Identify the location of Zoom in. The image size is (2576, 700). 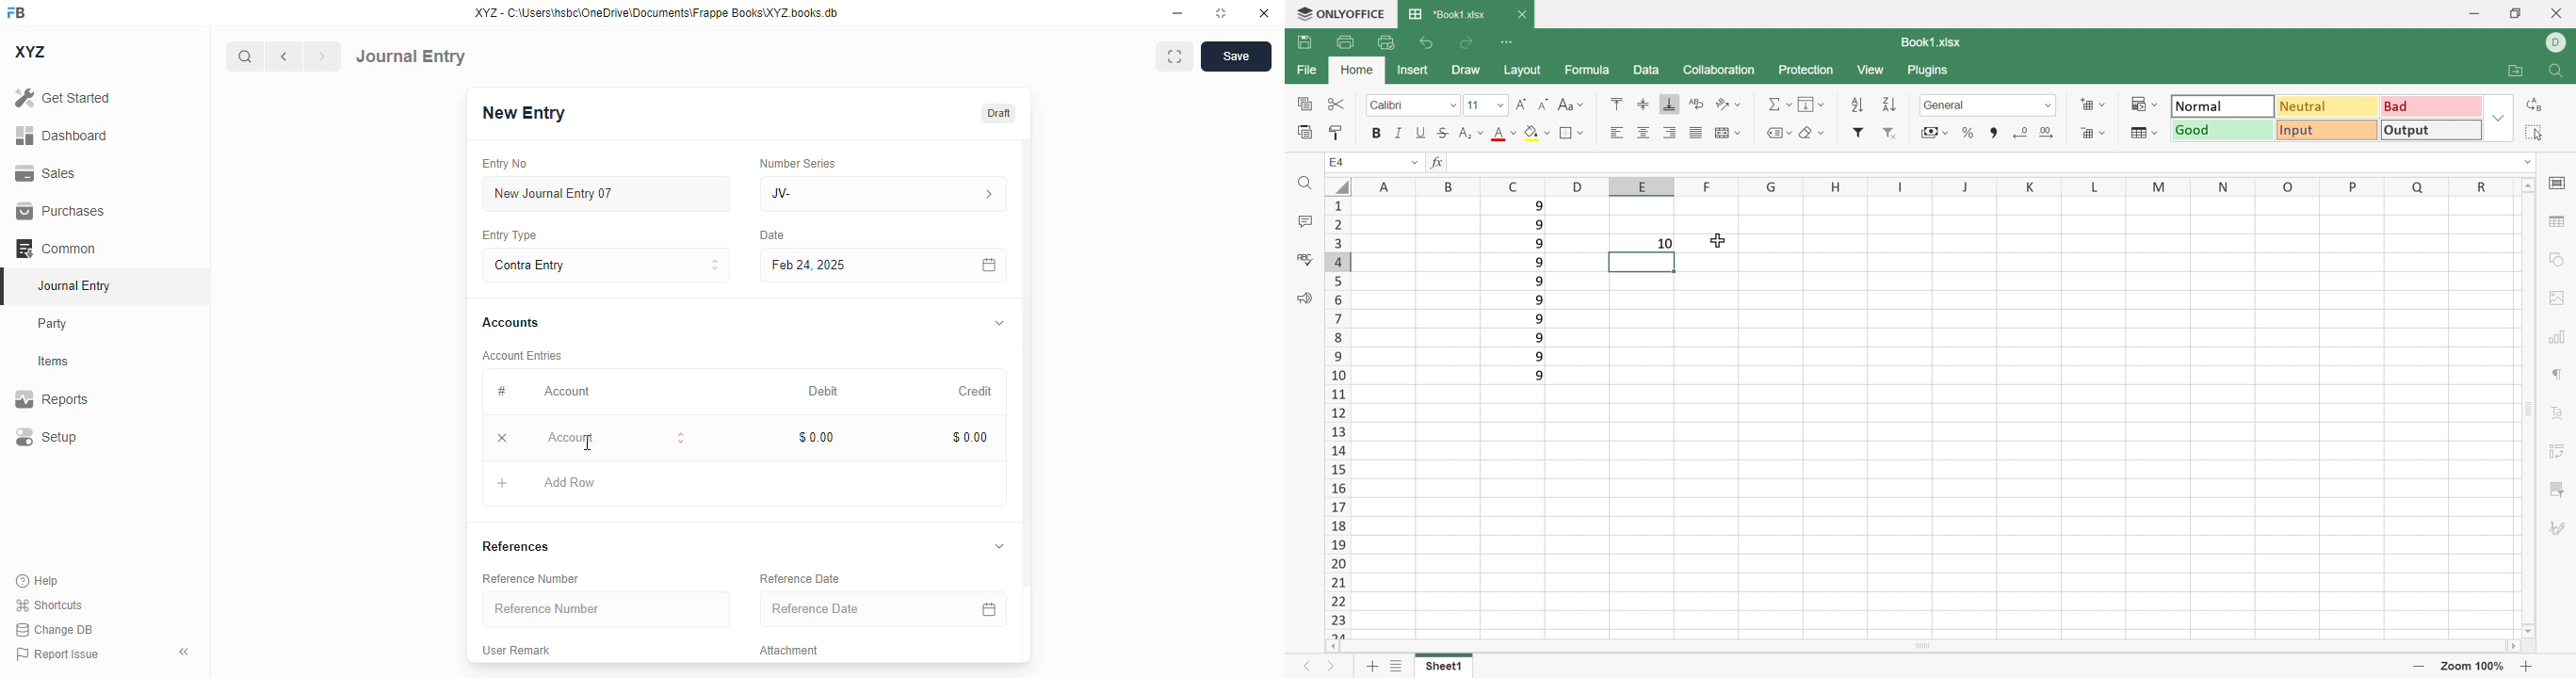
(2527, 667).